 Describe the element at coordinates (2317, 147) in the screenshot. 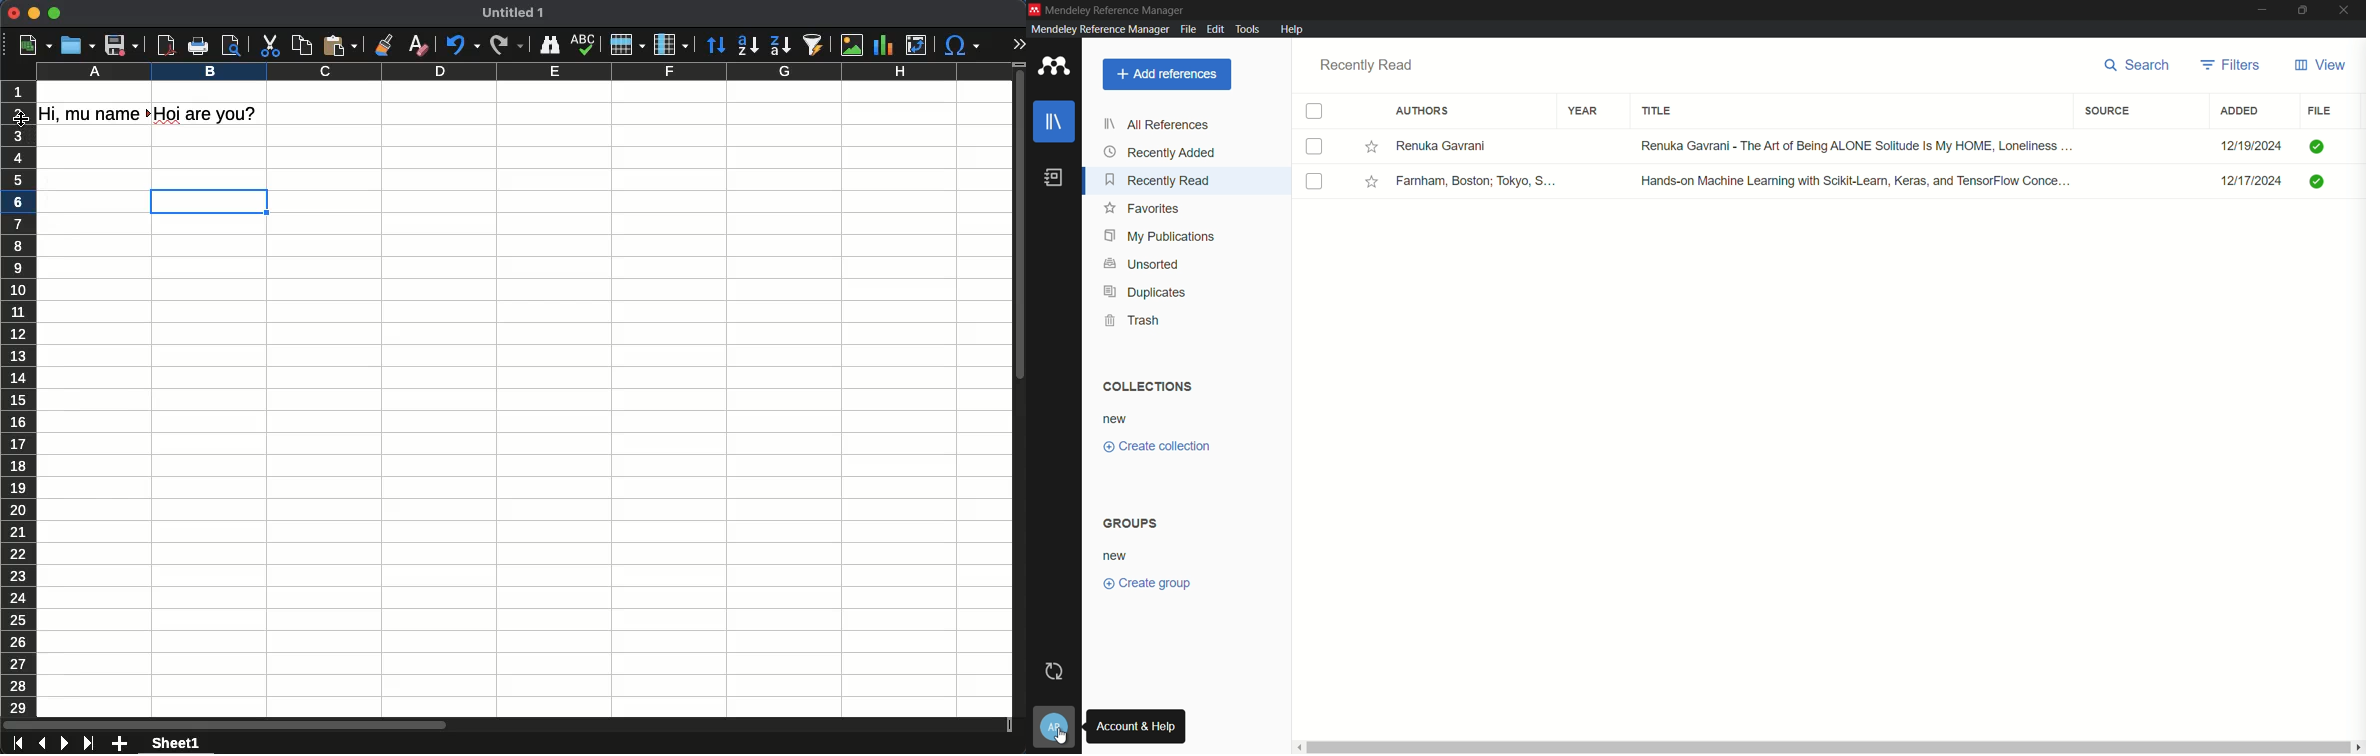

I see `Checked` at that location.